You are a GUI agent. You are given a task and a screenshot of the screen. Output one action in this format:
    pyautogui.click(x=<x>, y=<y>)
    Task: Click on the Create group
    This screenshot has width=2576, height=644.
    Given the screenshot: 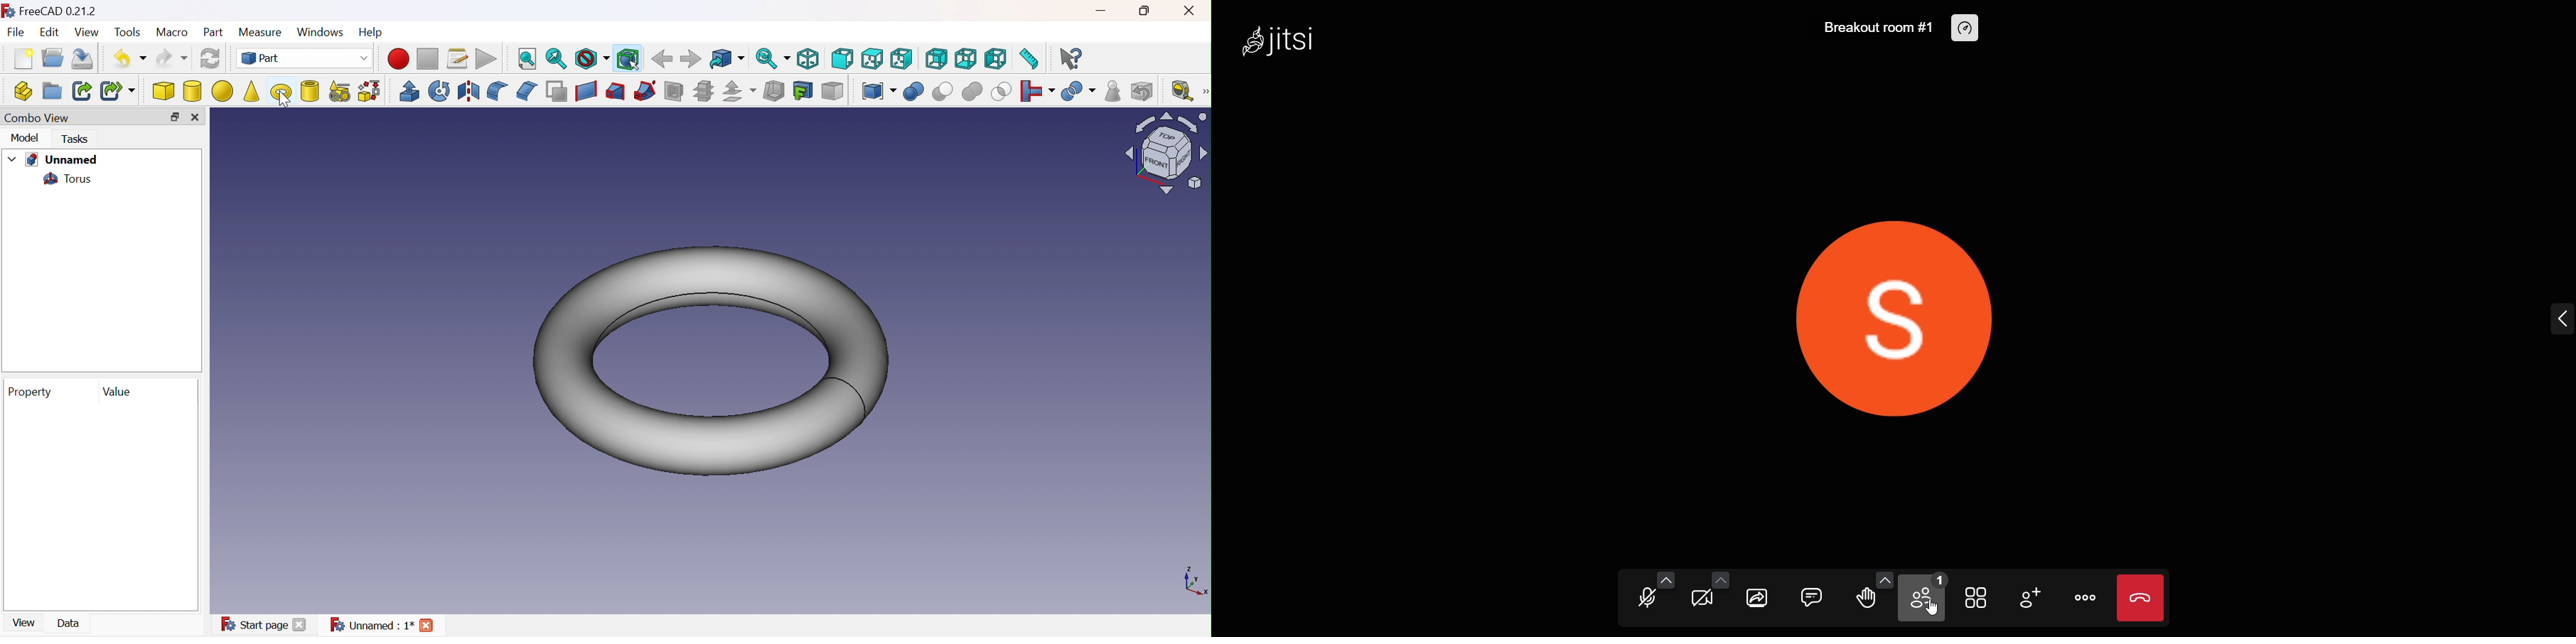 What is the action you would take?
    pyautogui.click(x=52, y=57)
    